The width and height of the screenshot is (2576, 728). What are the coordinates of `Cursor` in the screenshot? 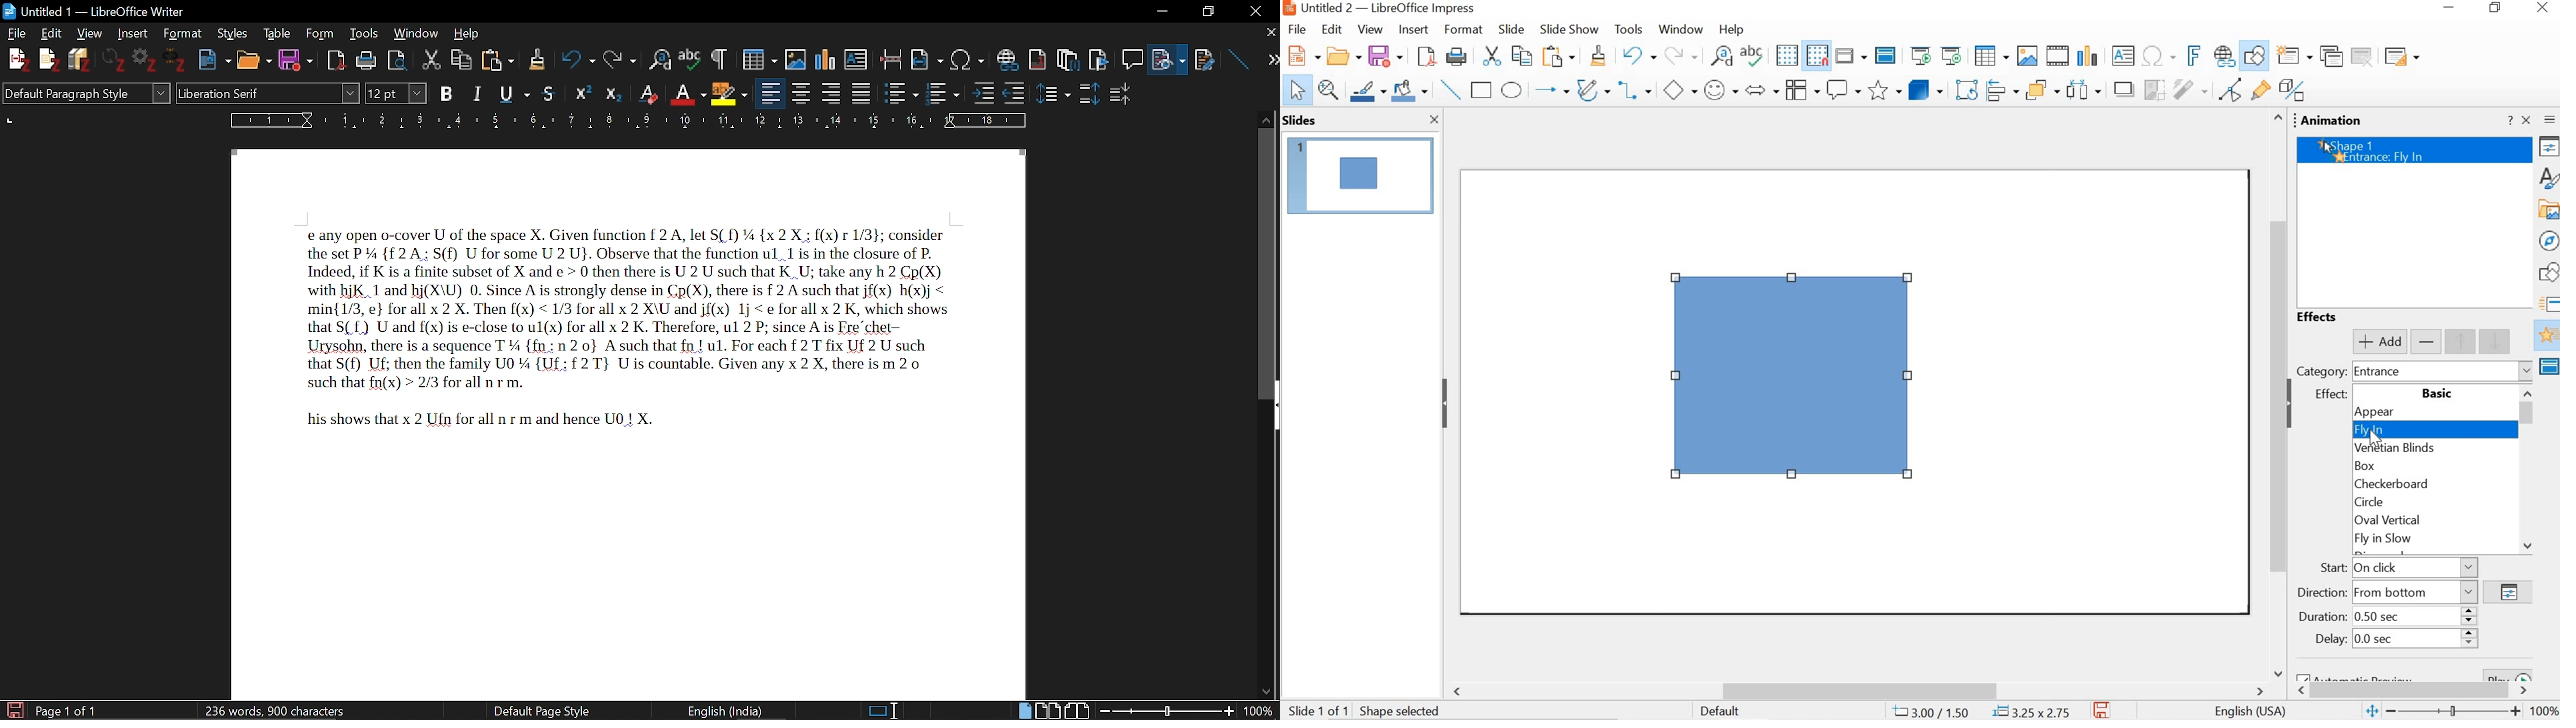 It's located at (2379, 438).